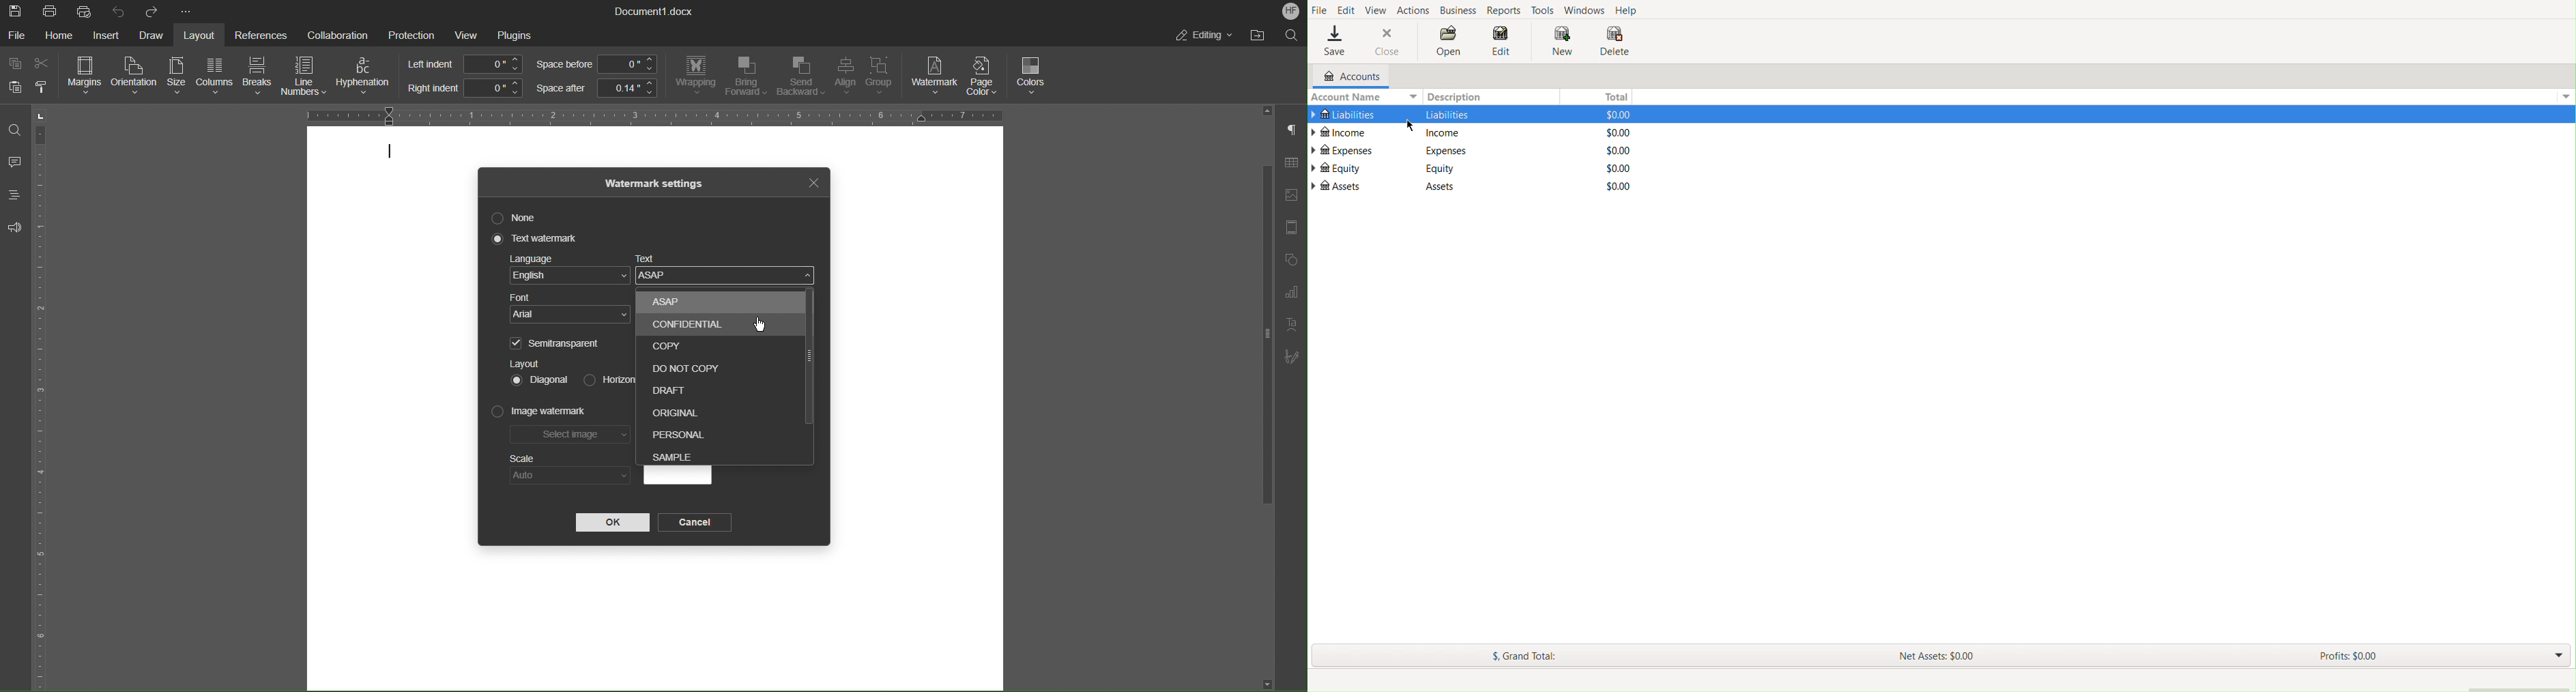 This screenshot has height=700, width=2576. What do you see at coordinates (213, 76) in the screenshot?
I see `Columns` at bounding box center [213, 76].